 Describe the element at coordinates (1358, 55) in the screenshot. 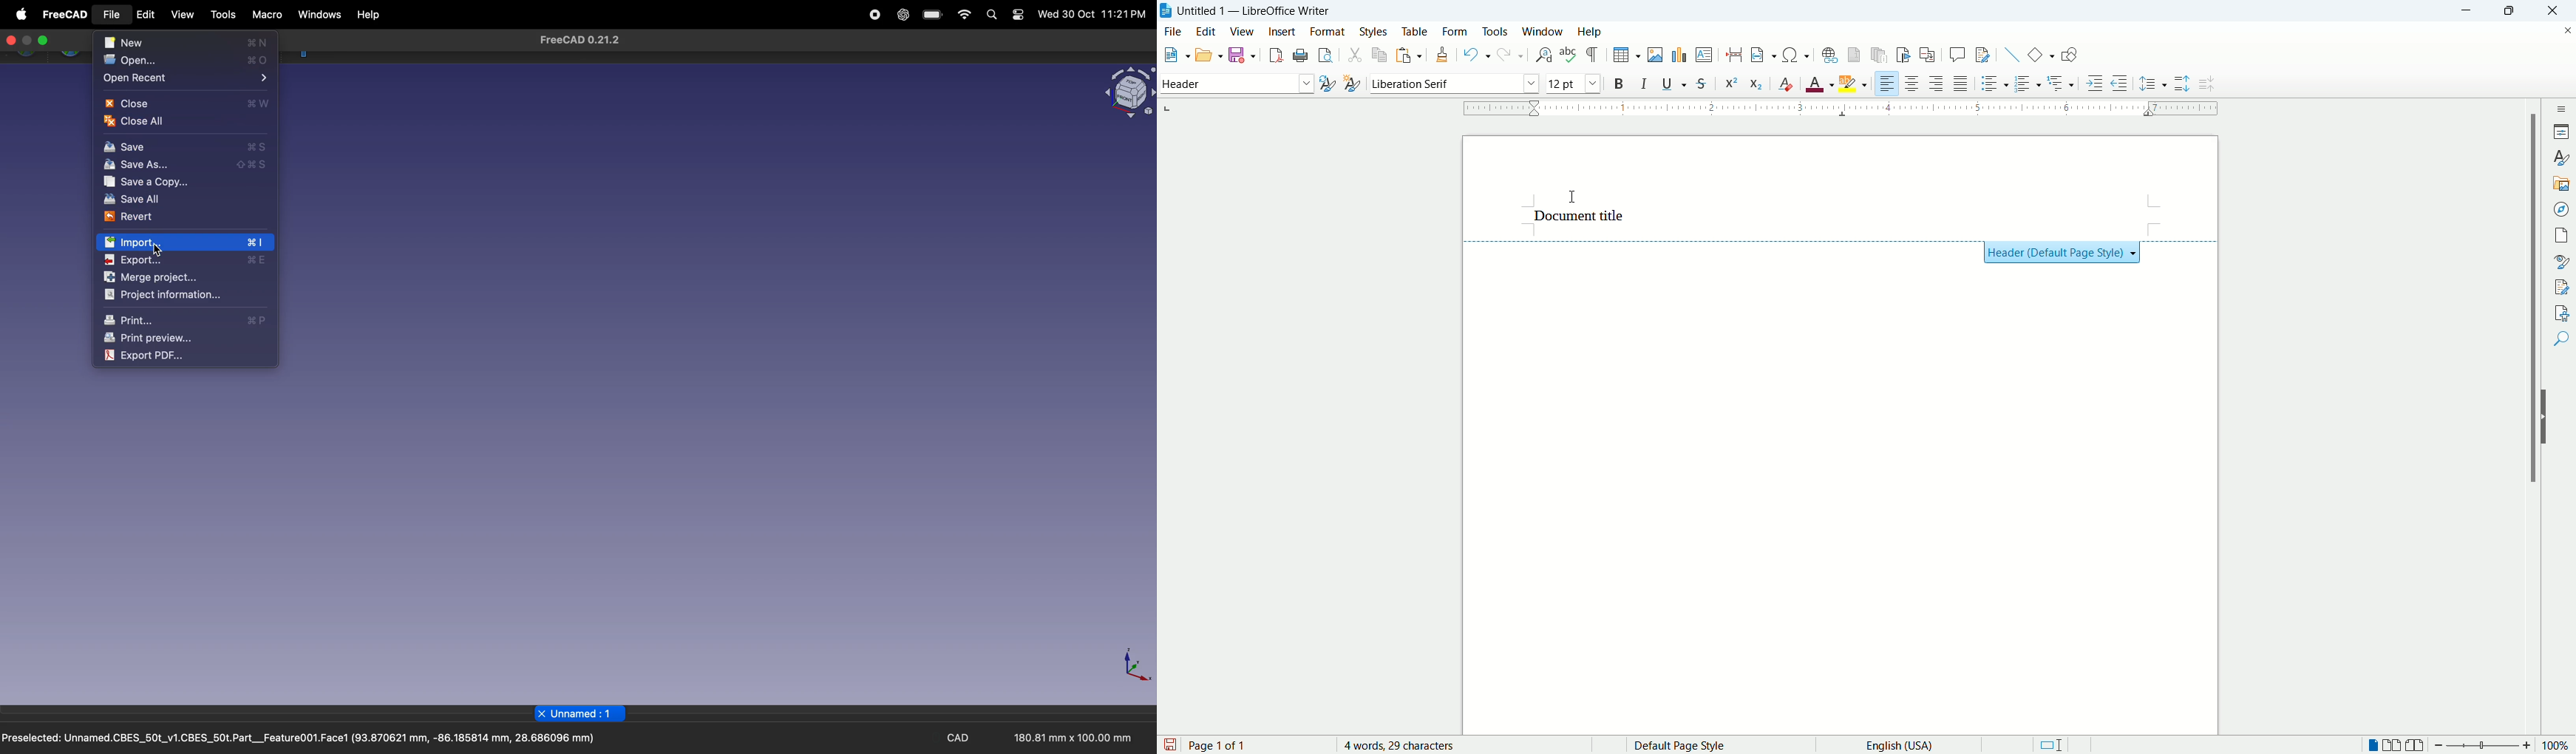

I see `cut` at that location.